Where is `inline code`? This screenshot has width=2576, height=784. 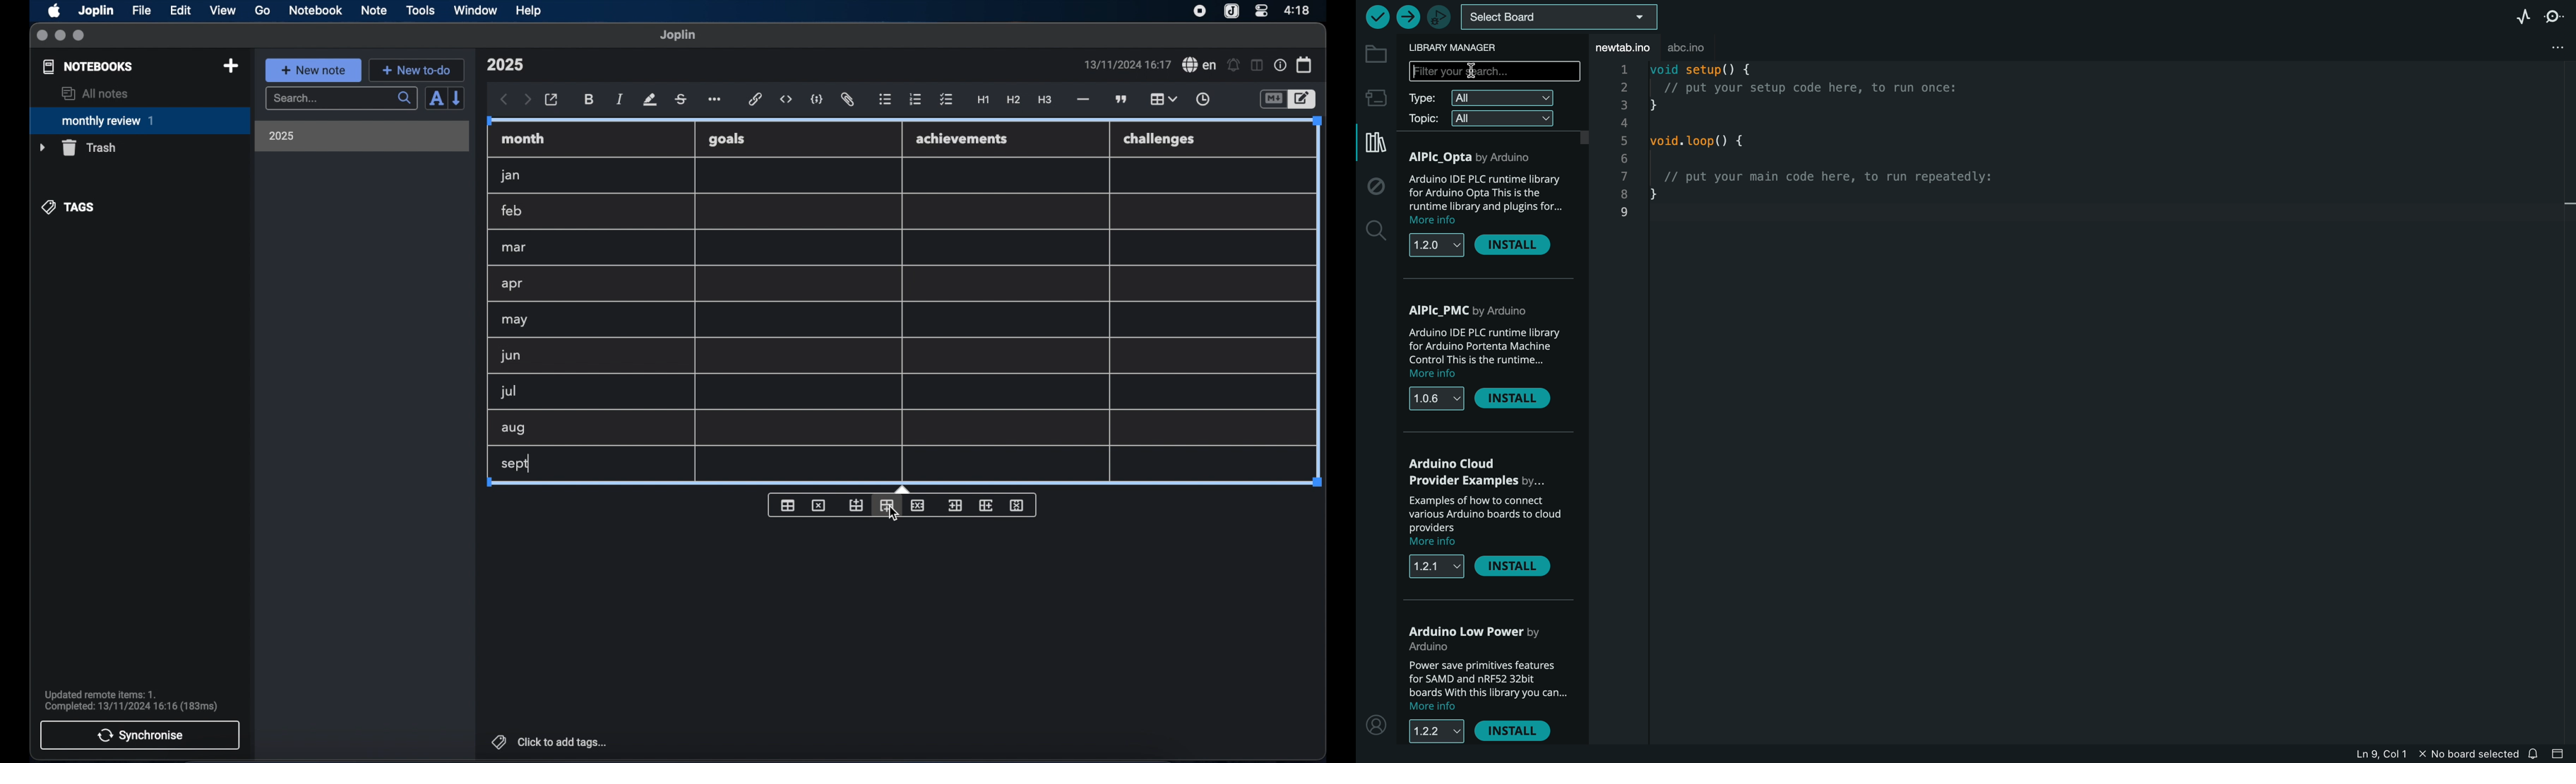
inline code is located at coordinates (786, 100).